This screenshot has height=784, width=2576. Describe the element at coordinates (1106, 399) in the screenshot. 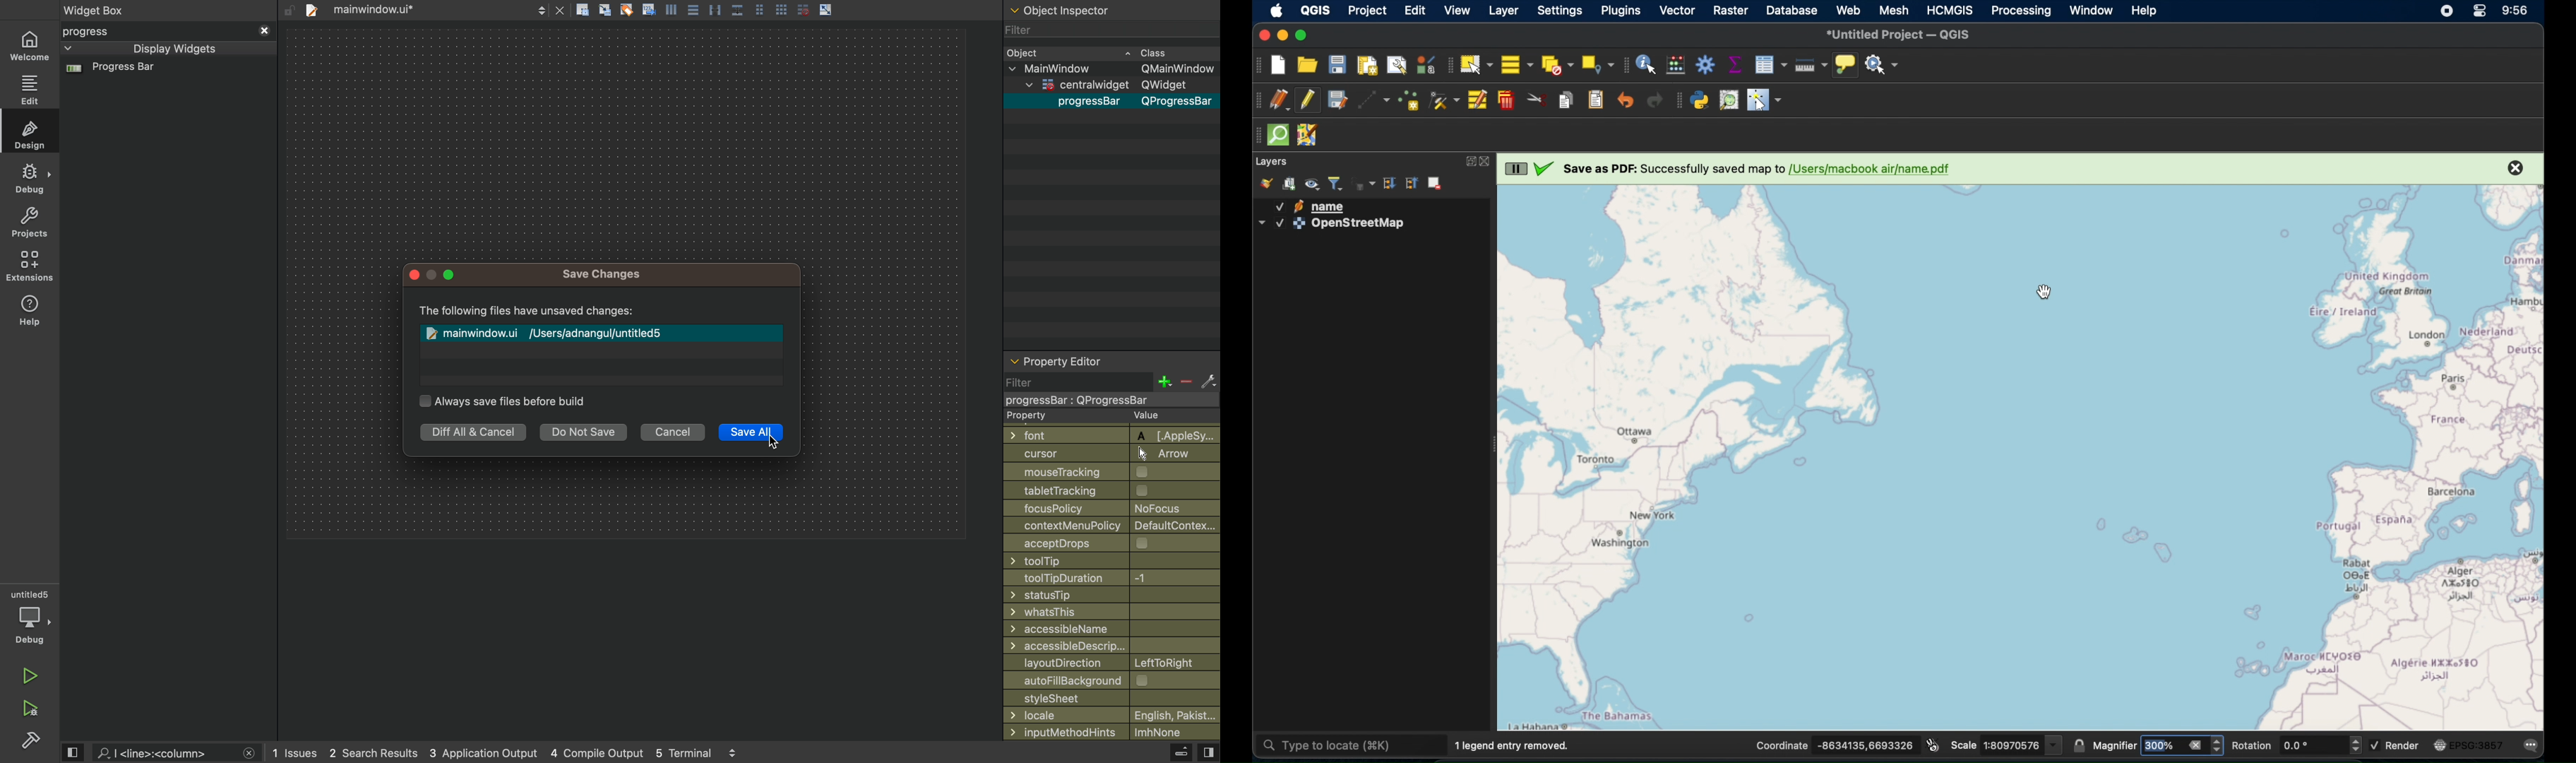

I see `centrawidget` at that location.